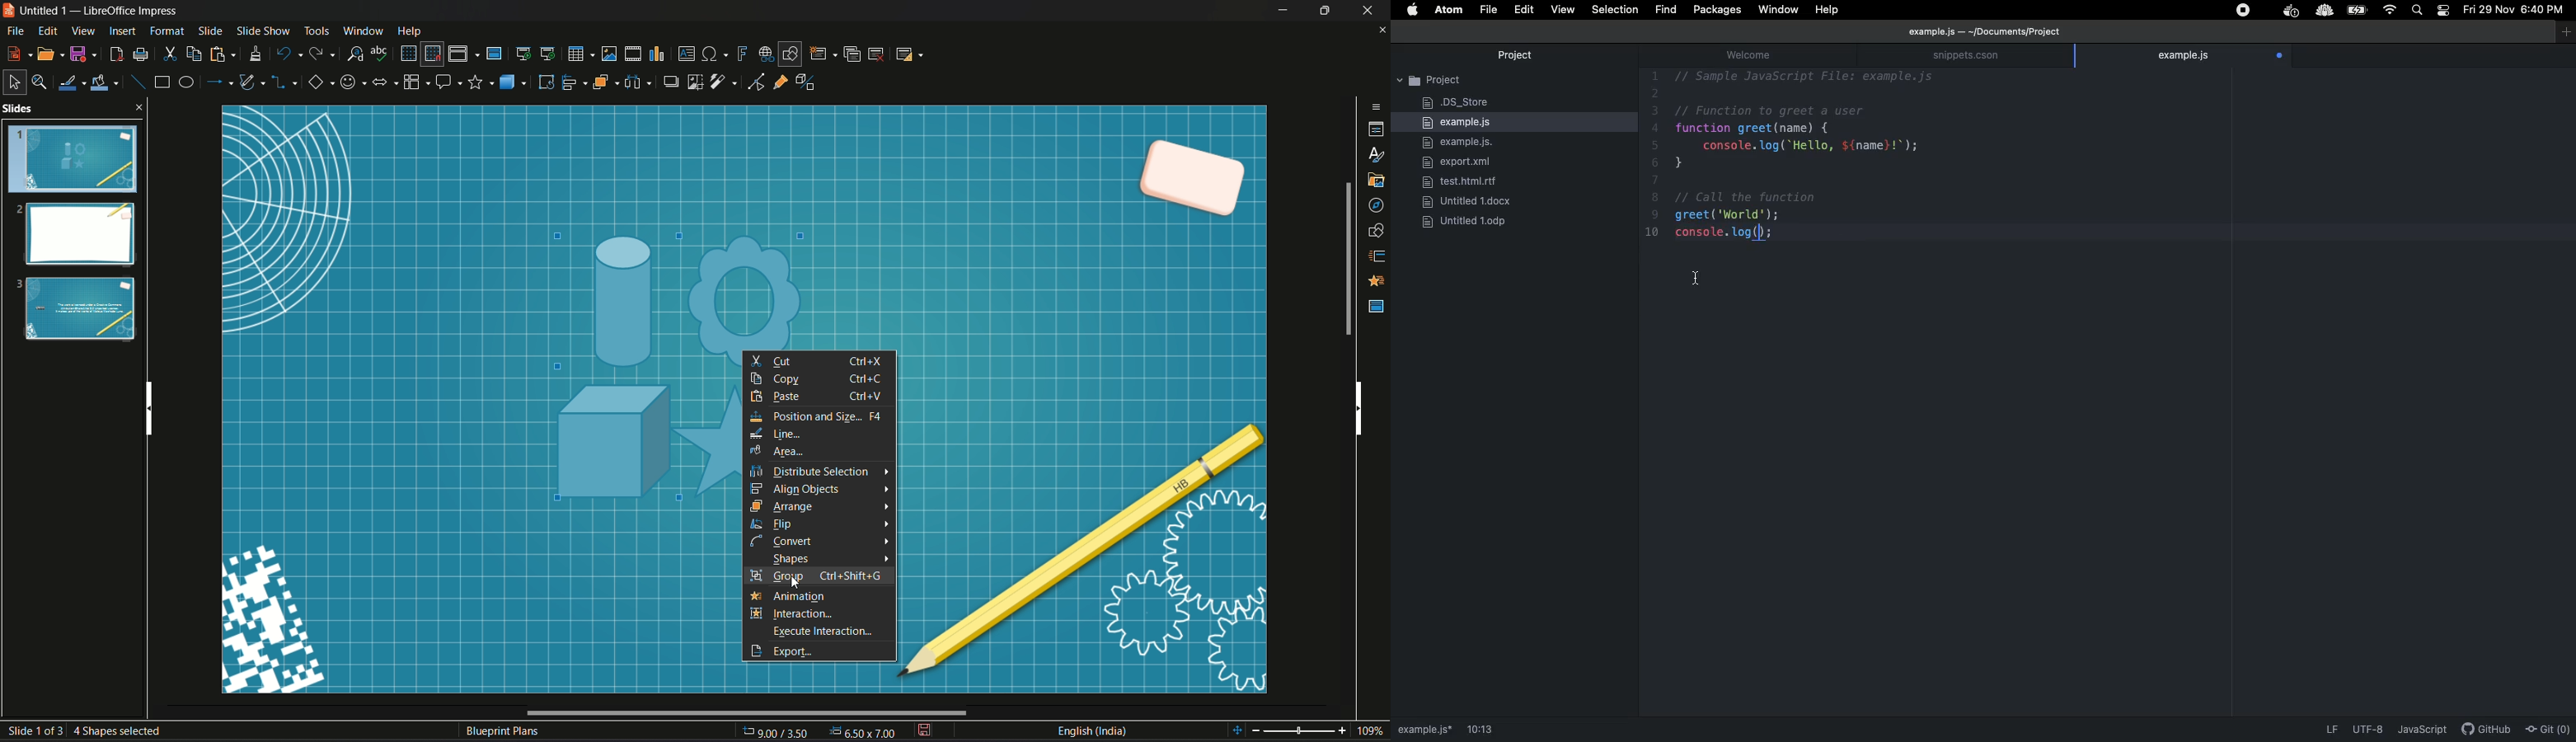  What do you see at coordinates (71, 83) in the screenshot?
I see `line color` at bounding box center [71, 83].